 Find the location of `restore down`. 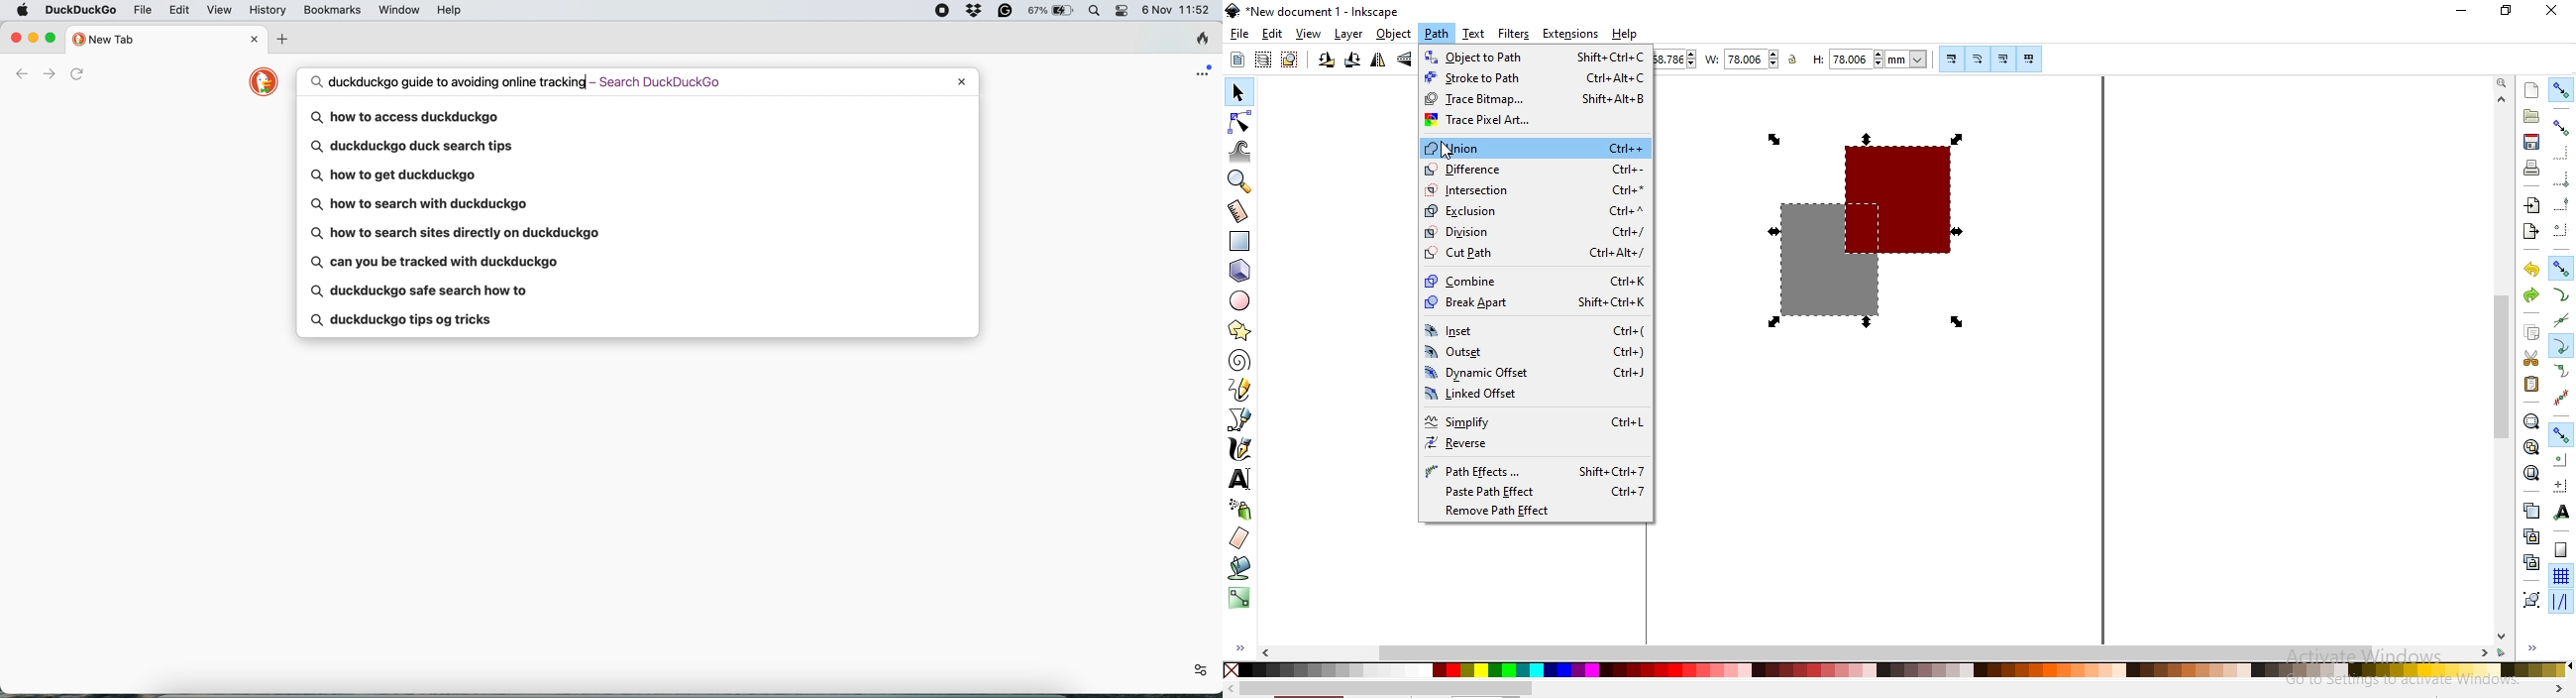

restore down is located at coordinates (2507, 12).